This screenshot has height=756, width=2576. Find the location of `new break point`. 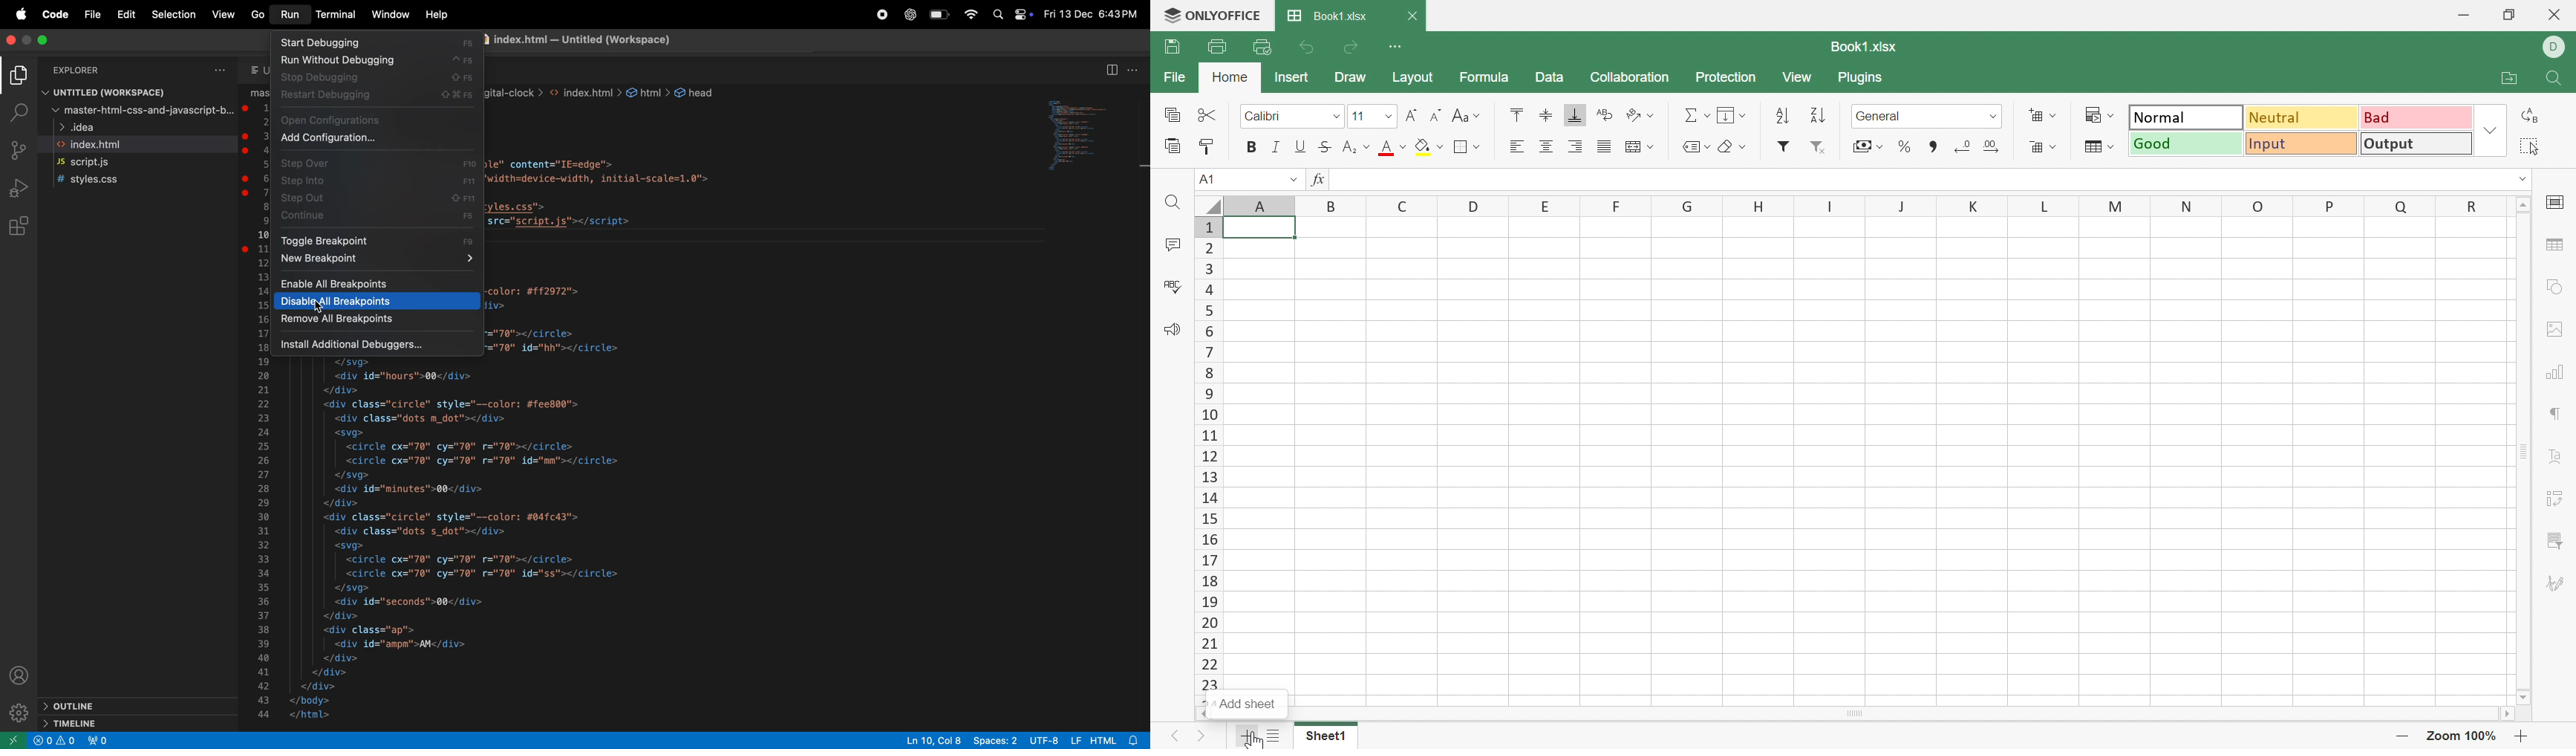

new break point is located at coordinates (375, 258).